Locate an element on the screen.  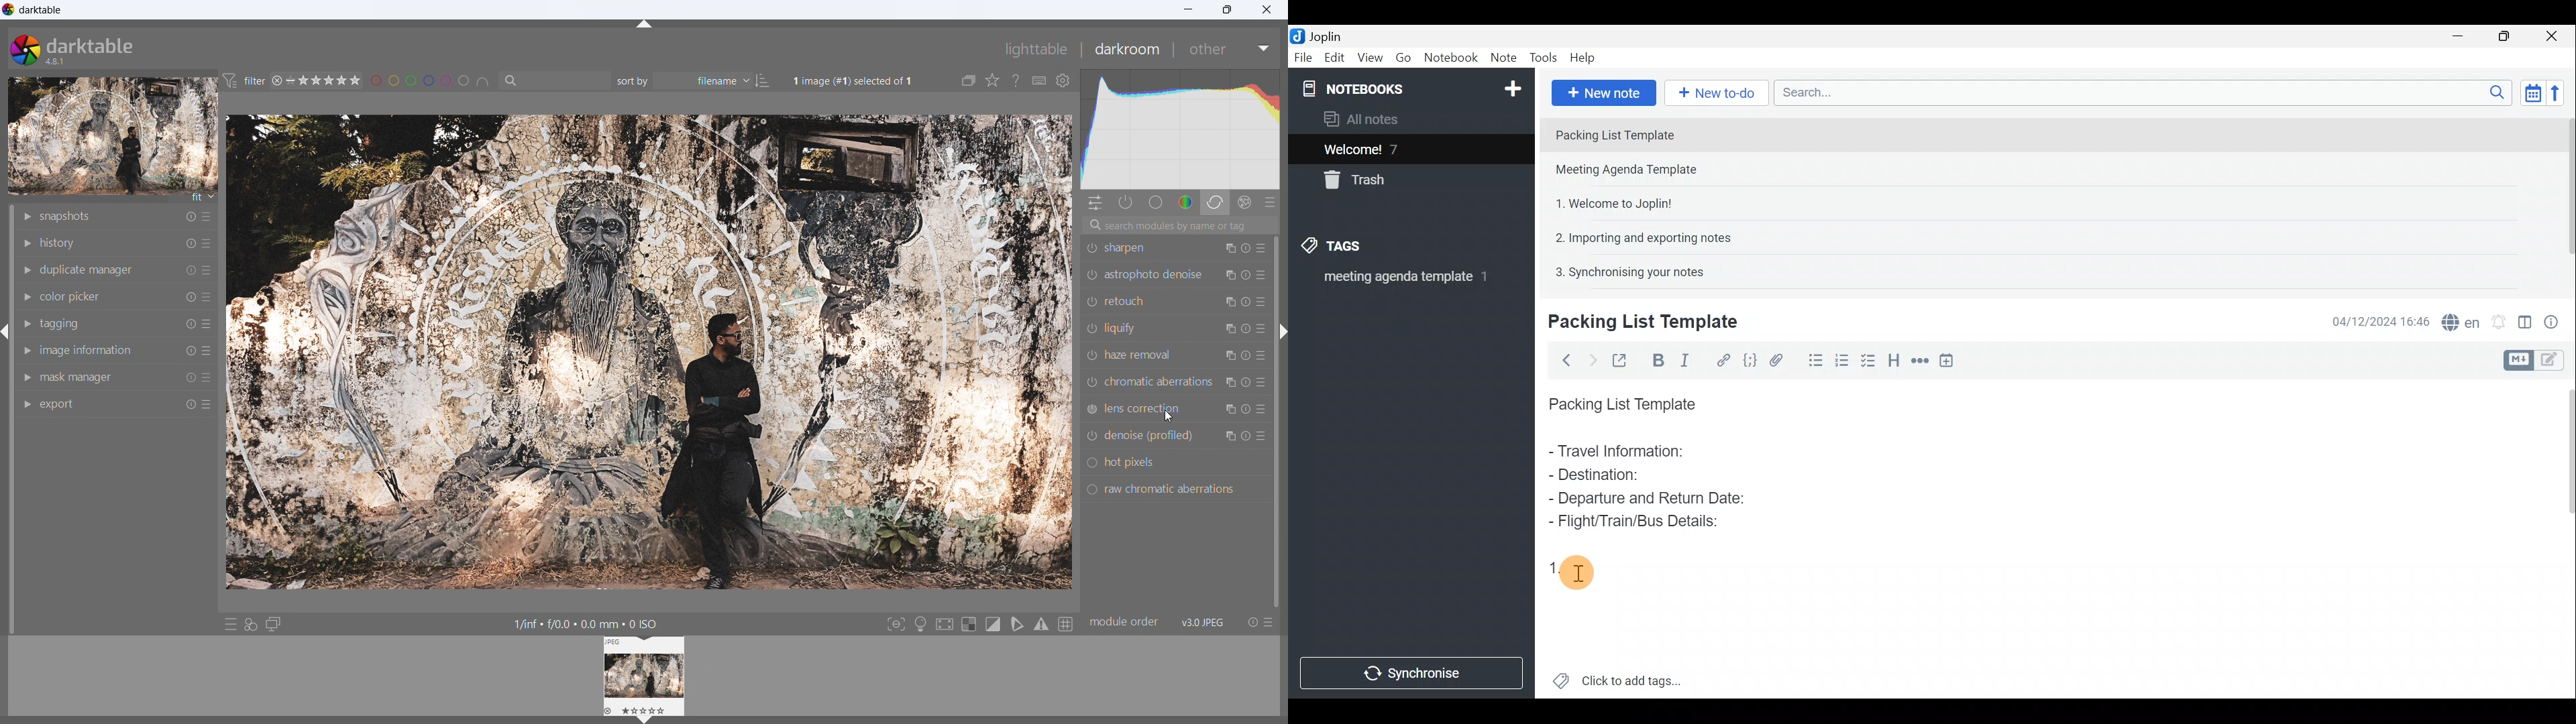
Trash is located at coordinates (1360, 182).